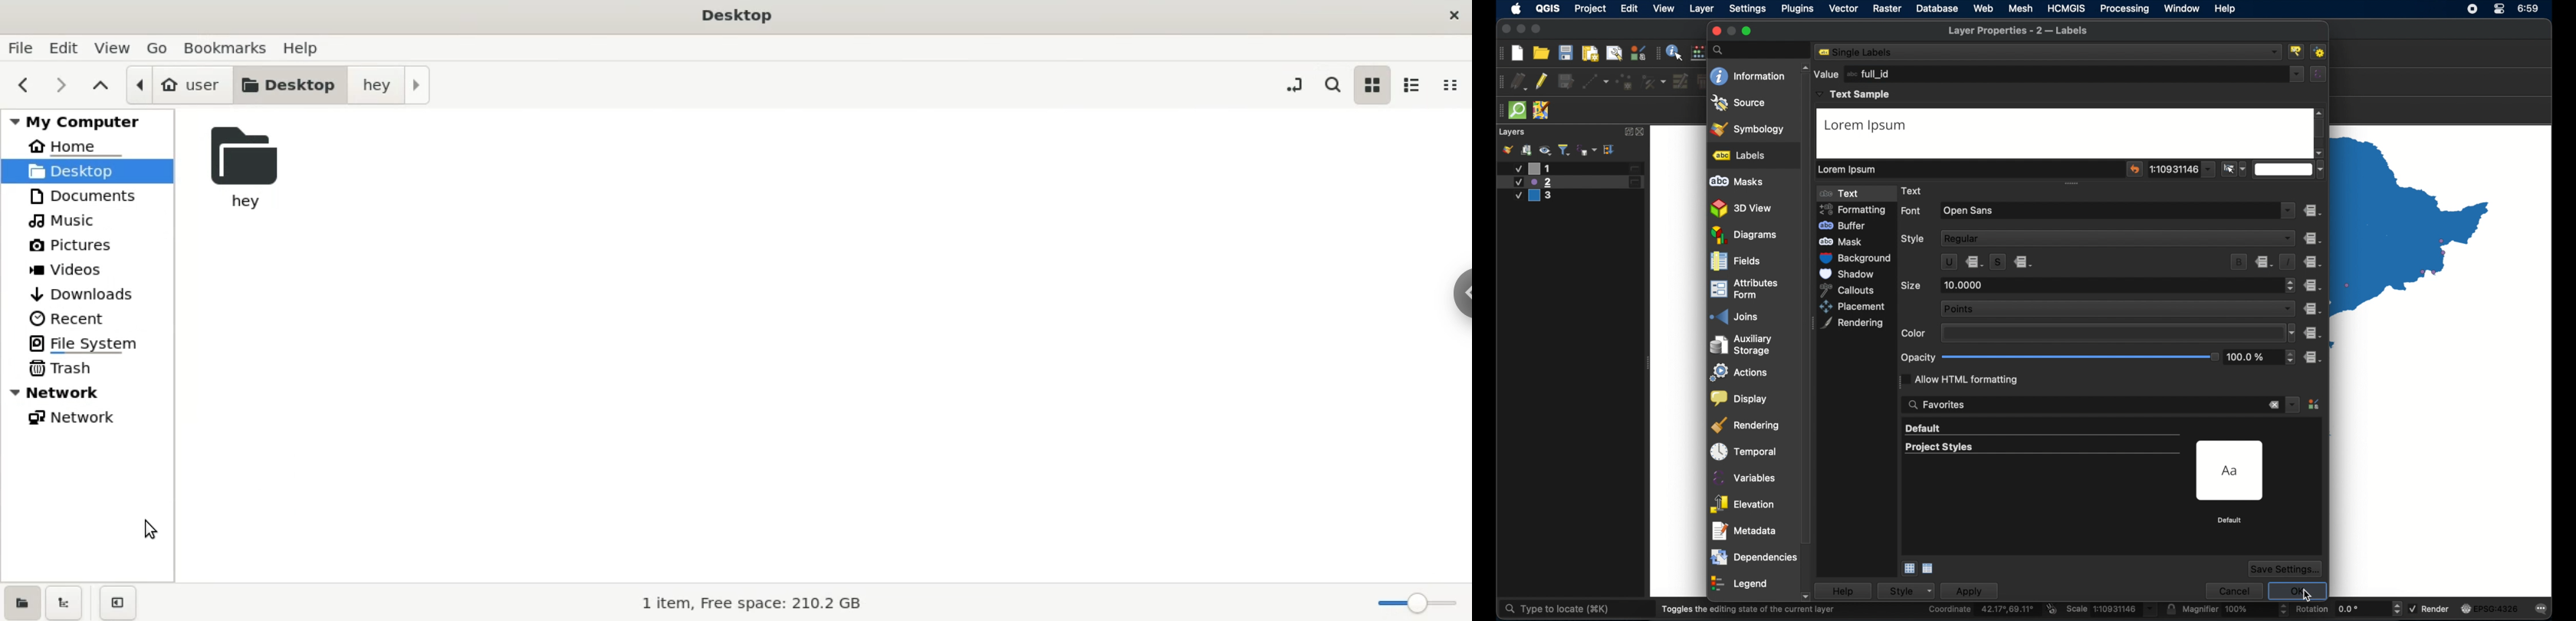 This screenshot has width=2576, height=644. Describe the element at coordinates (2315, 405) in the screenshot. I see `style manager` at that location.